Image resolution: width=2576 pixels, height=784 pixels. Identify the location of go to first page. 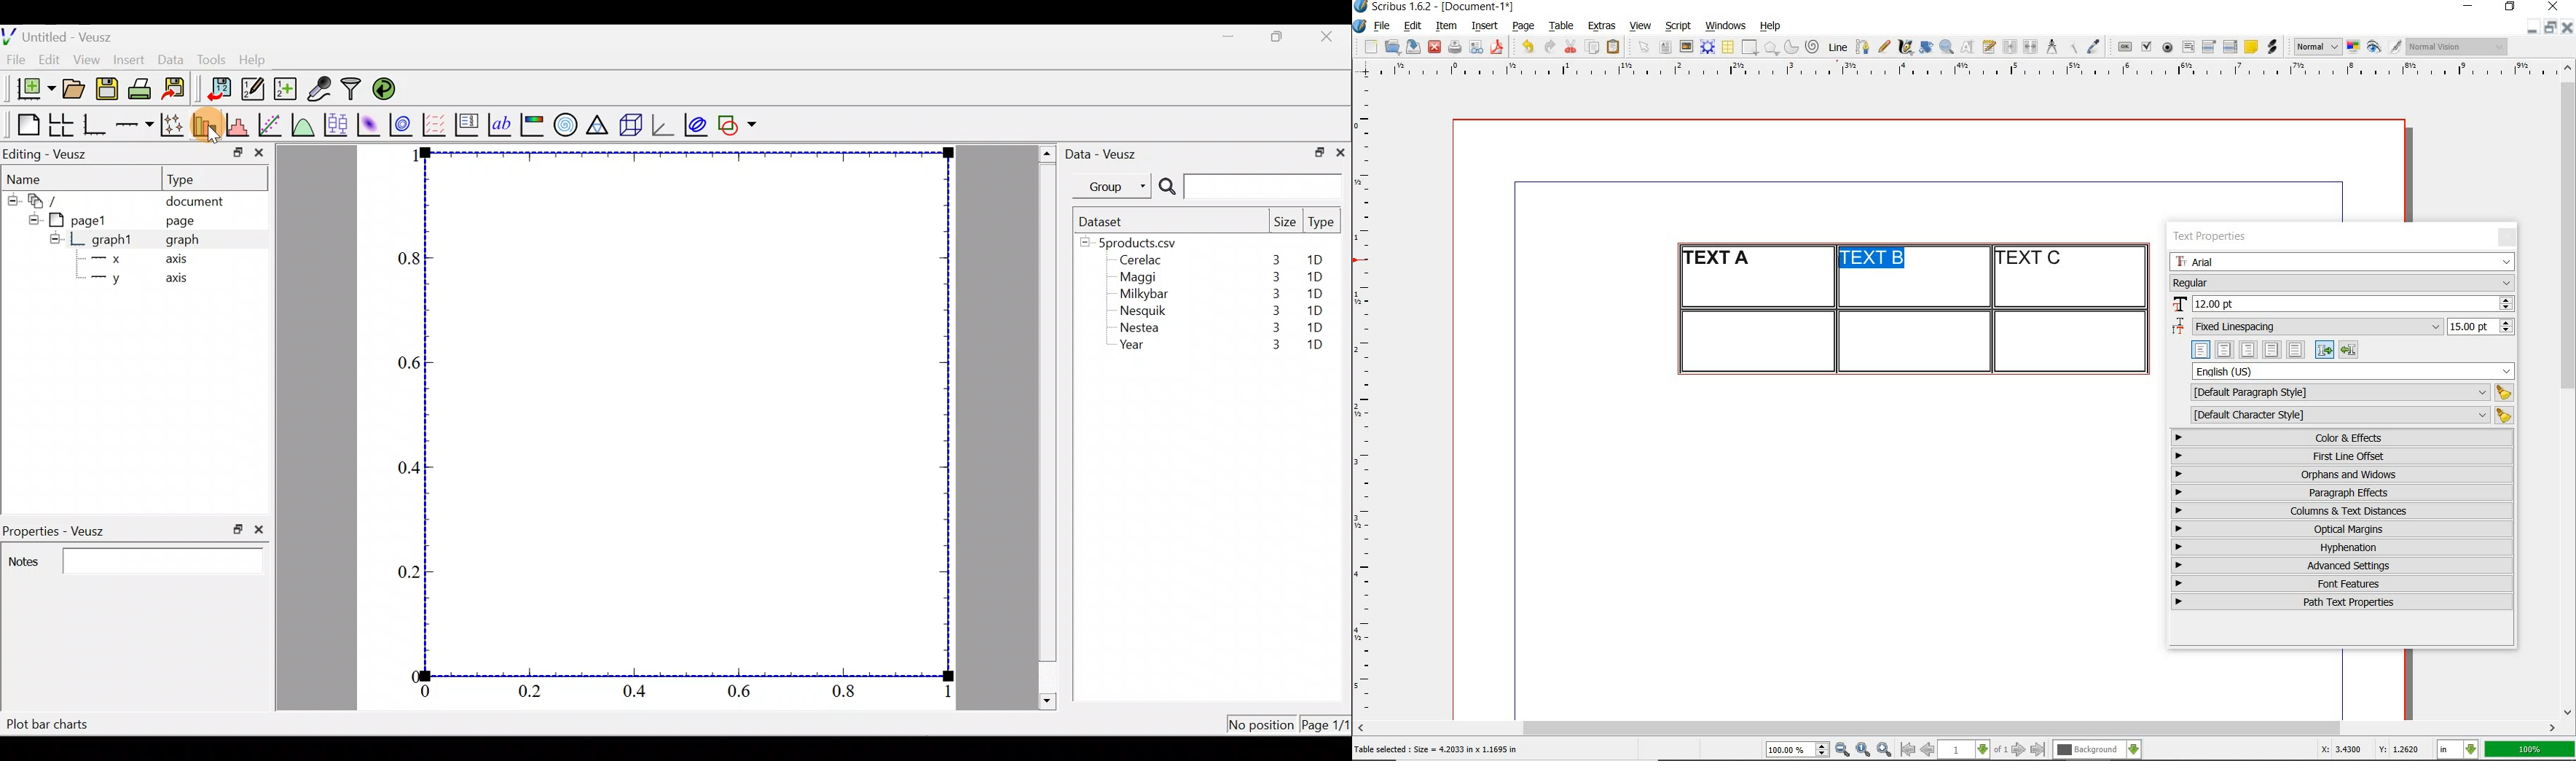
(1907, 749).